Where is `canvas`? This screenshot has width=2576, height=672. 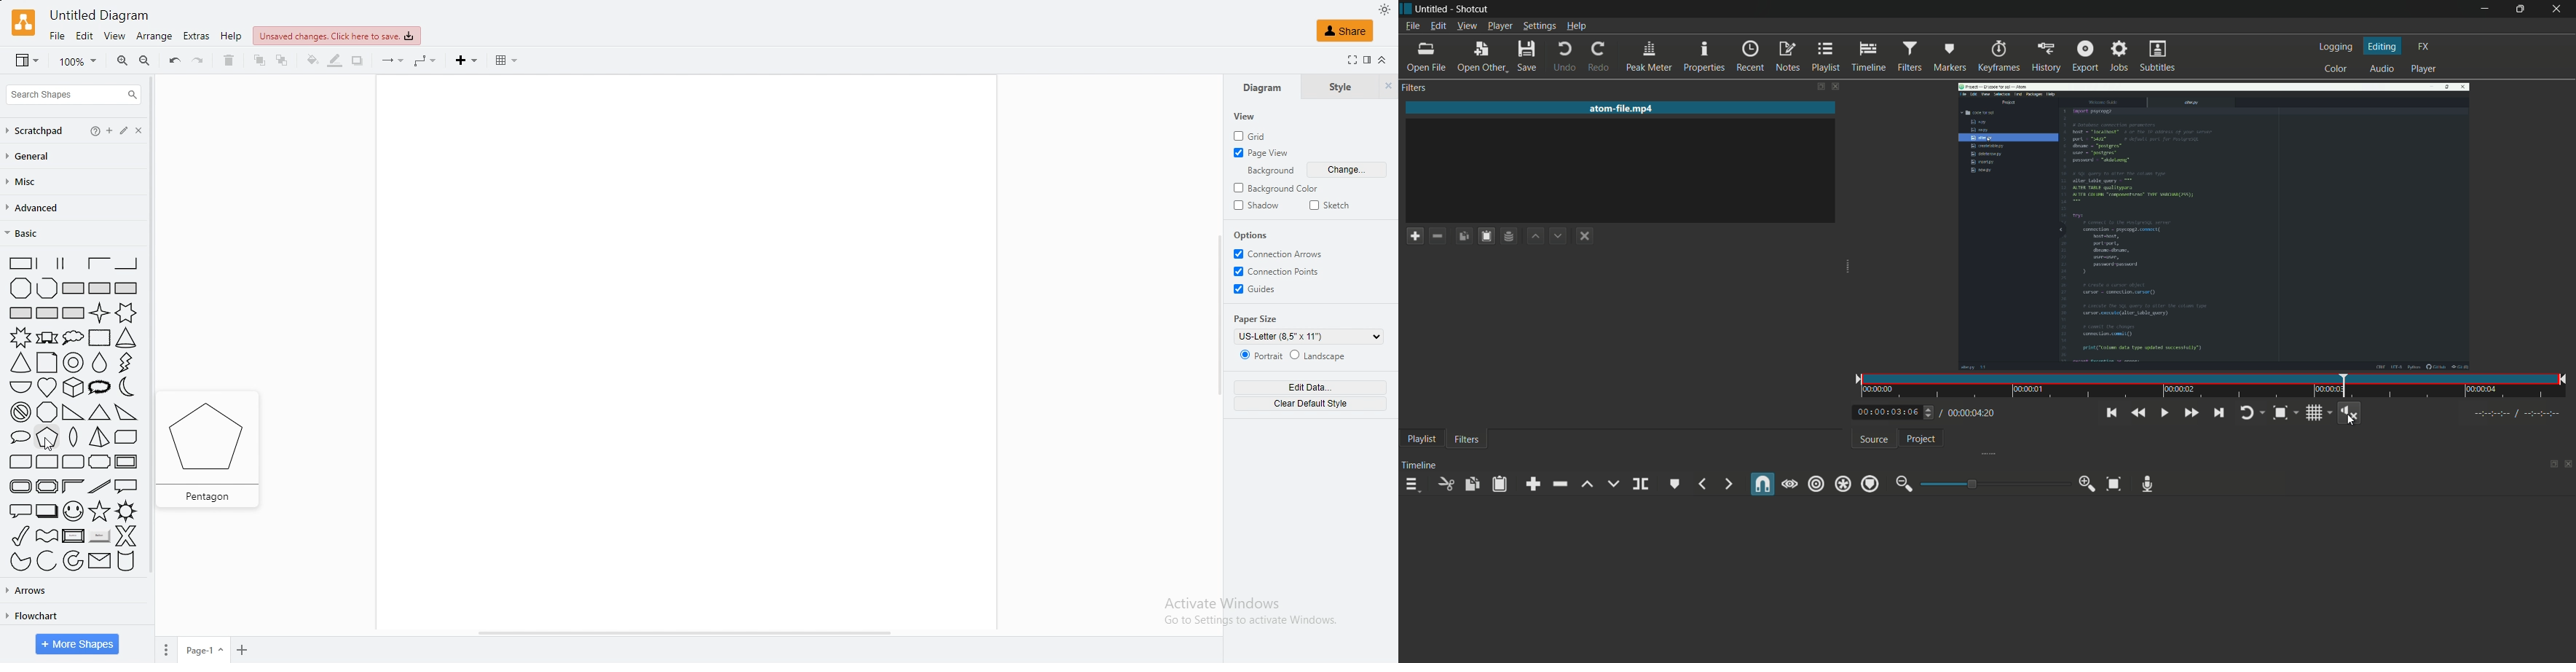 canvas is located at coordinates (682, 352).